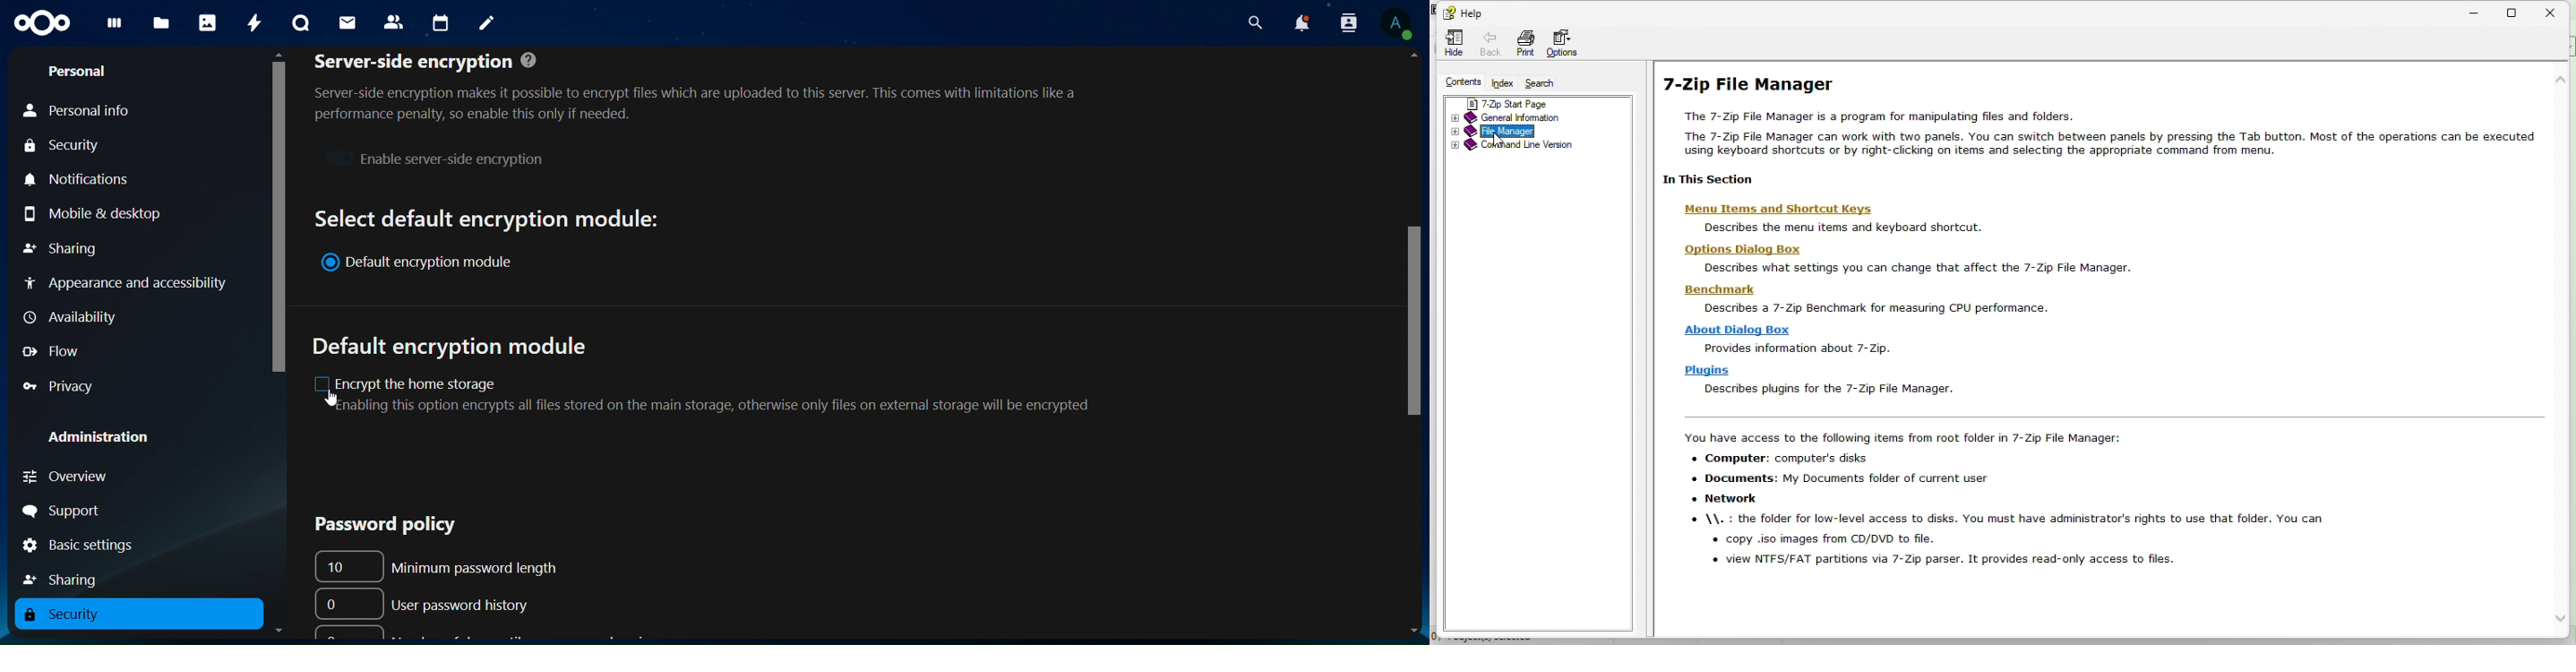 The width and height of the screenshot is (2576, 672). I want to click on photos, so click(207, 22).